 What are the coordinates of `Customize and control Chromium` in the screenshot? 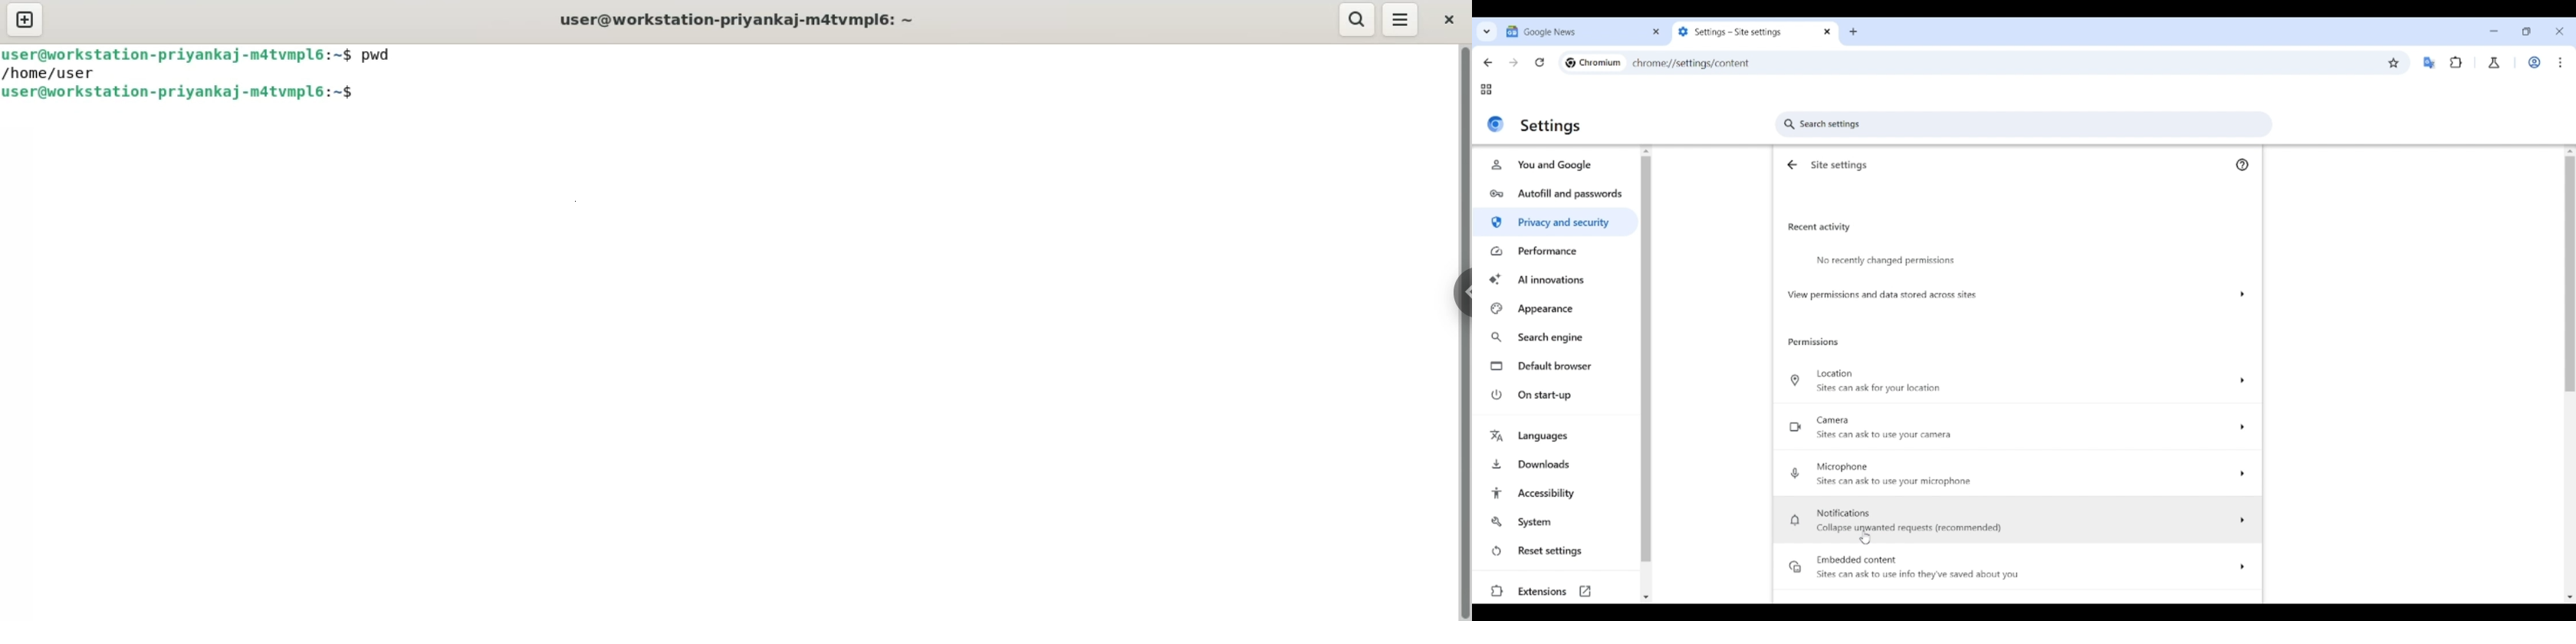 It's located at (2560, 62).